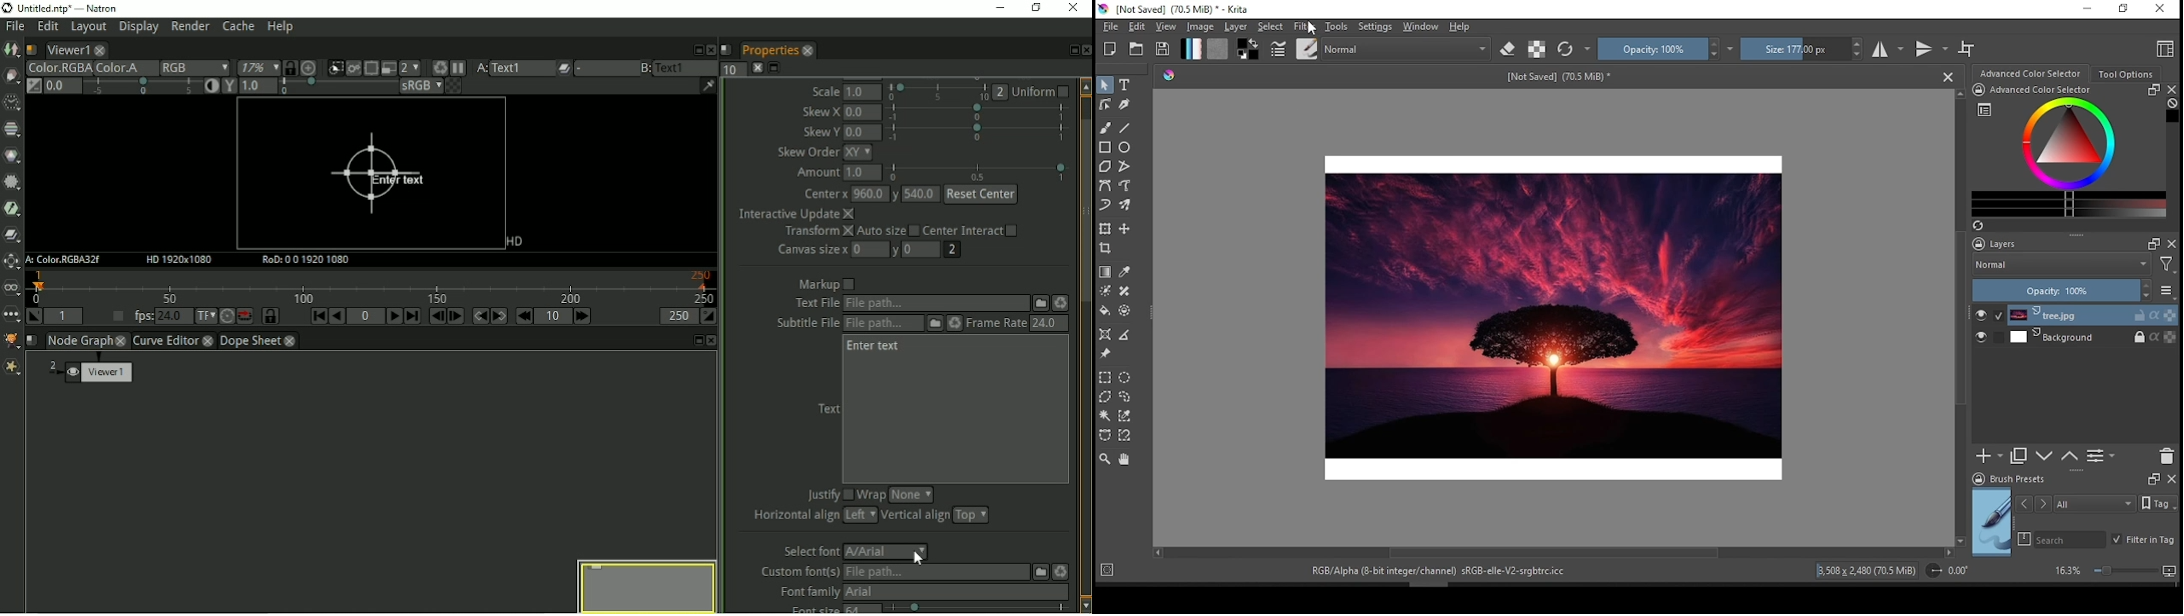 This screenshot has width=2184, height=616. I want to click on new, so click(1110, 49).